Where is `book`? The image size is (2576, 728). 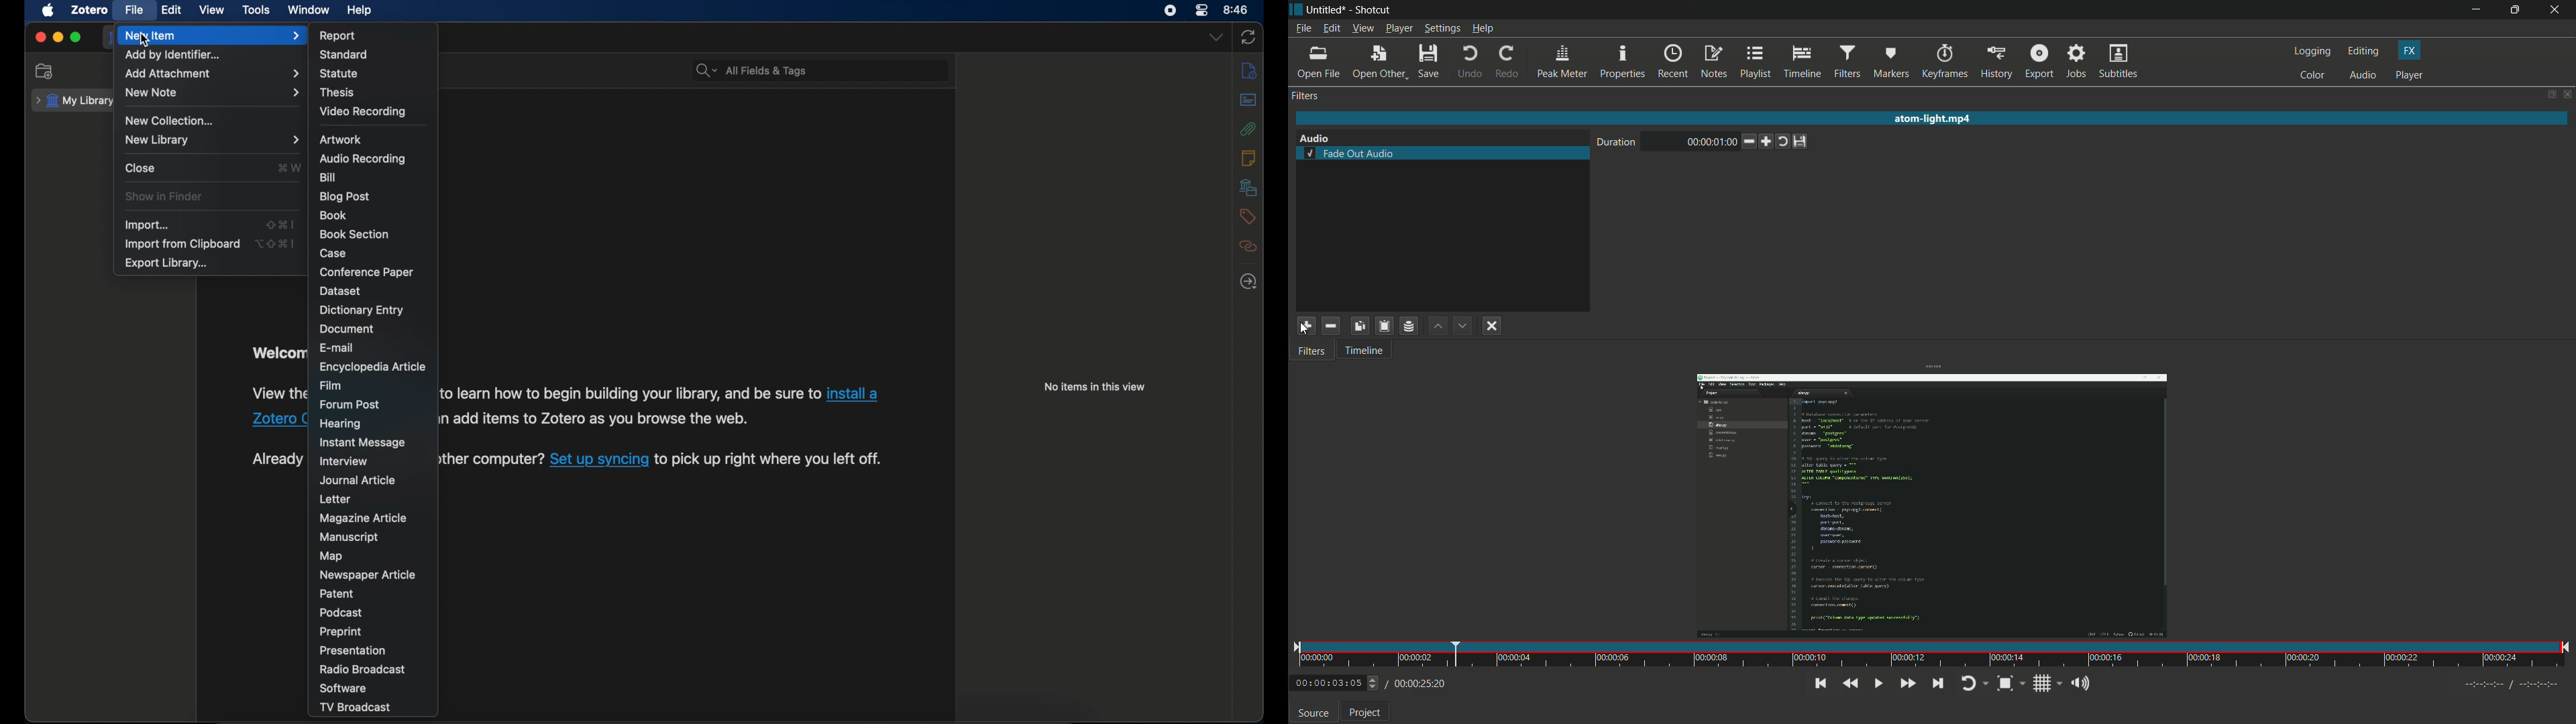 book is located at coordinates (335, 216).